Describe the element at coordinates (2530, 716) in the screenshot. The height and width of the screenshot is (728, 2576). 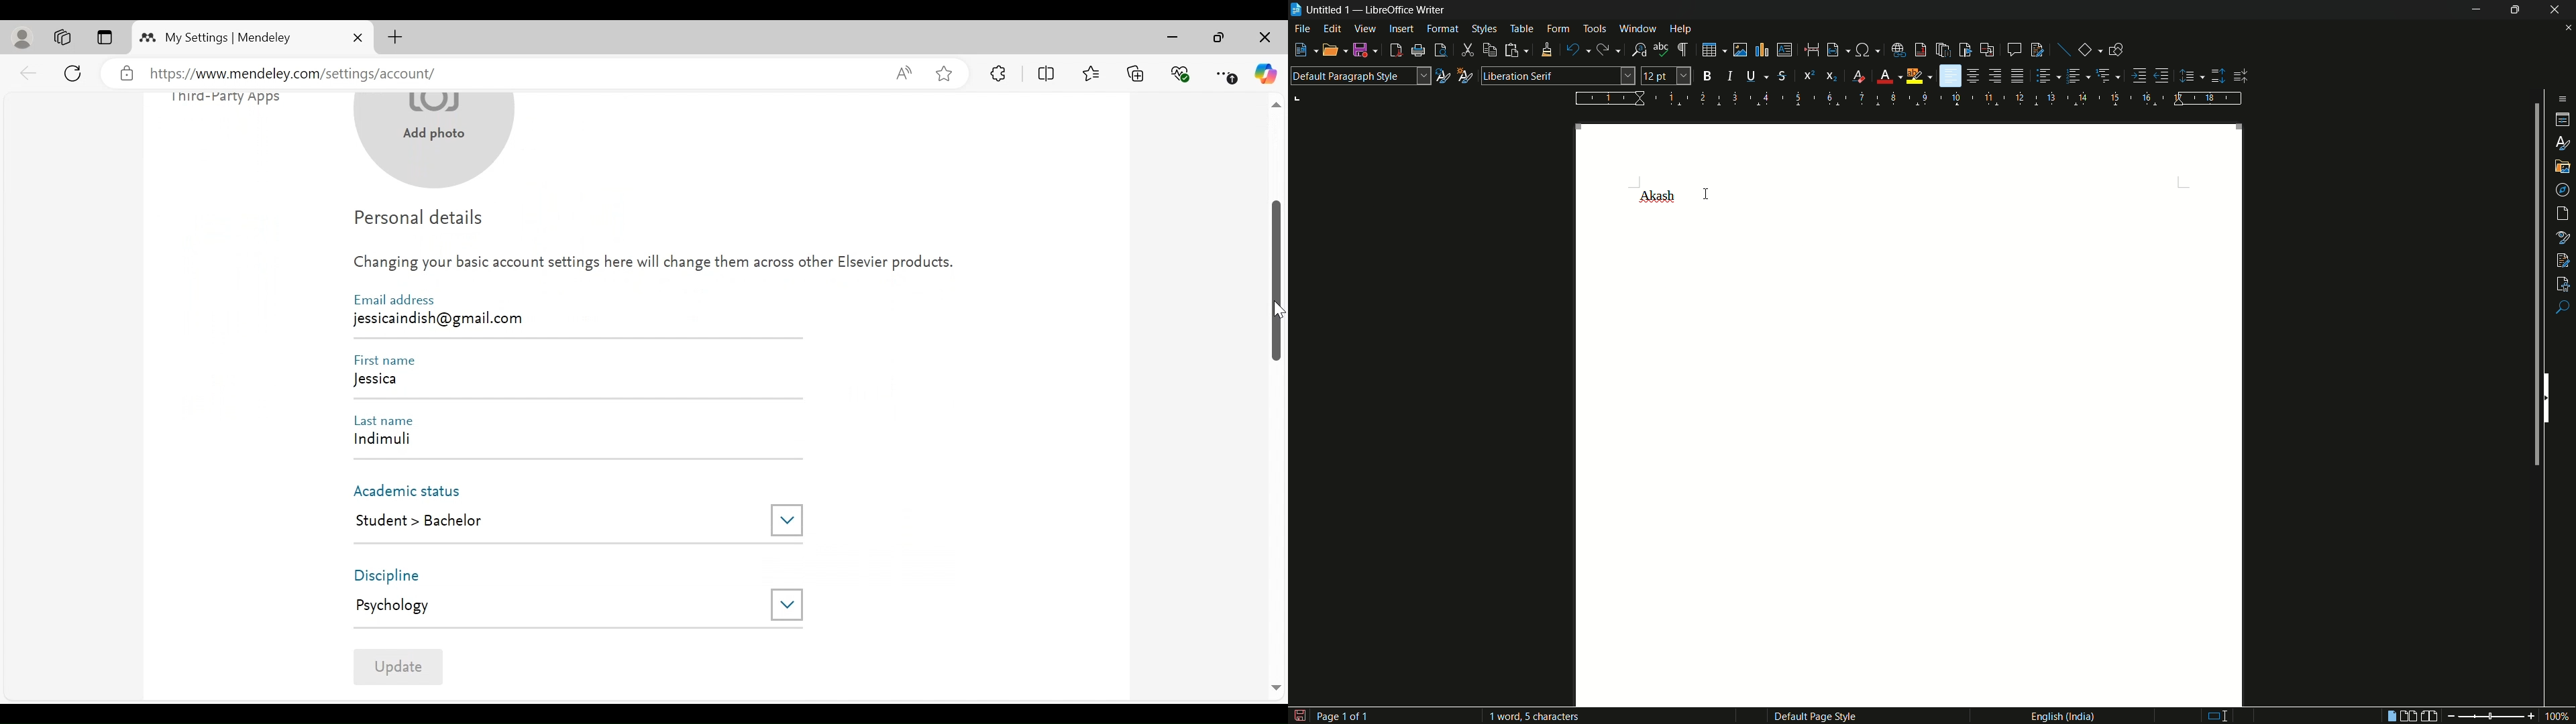
I see `zoom in` at that location.